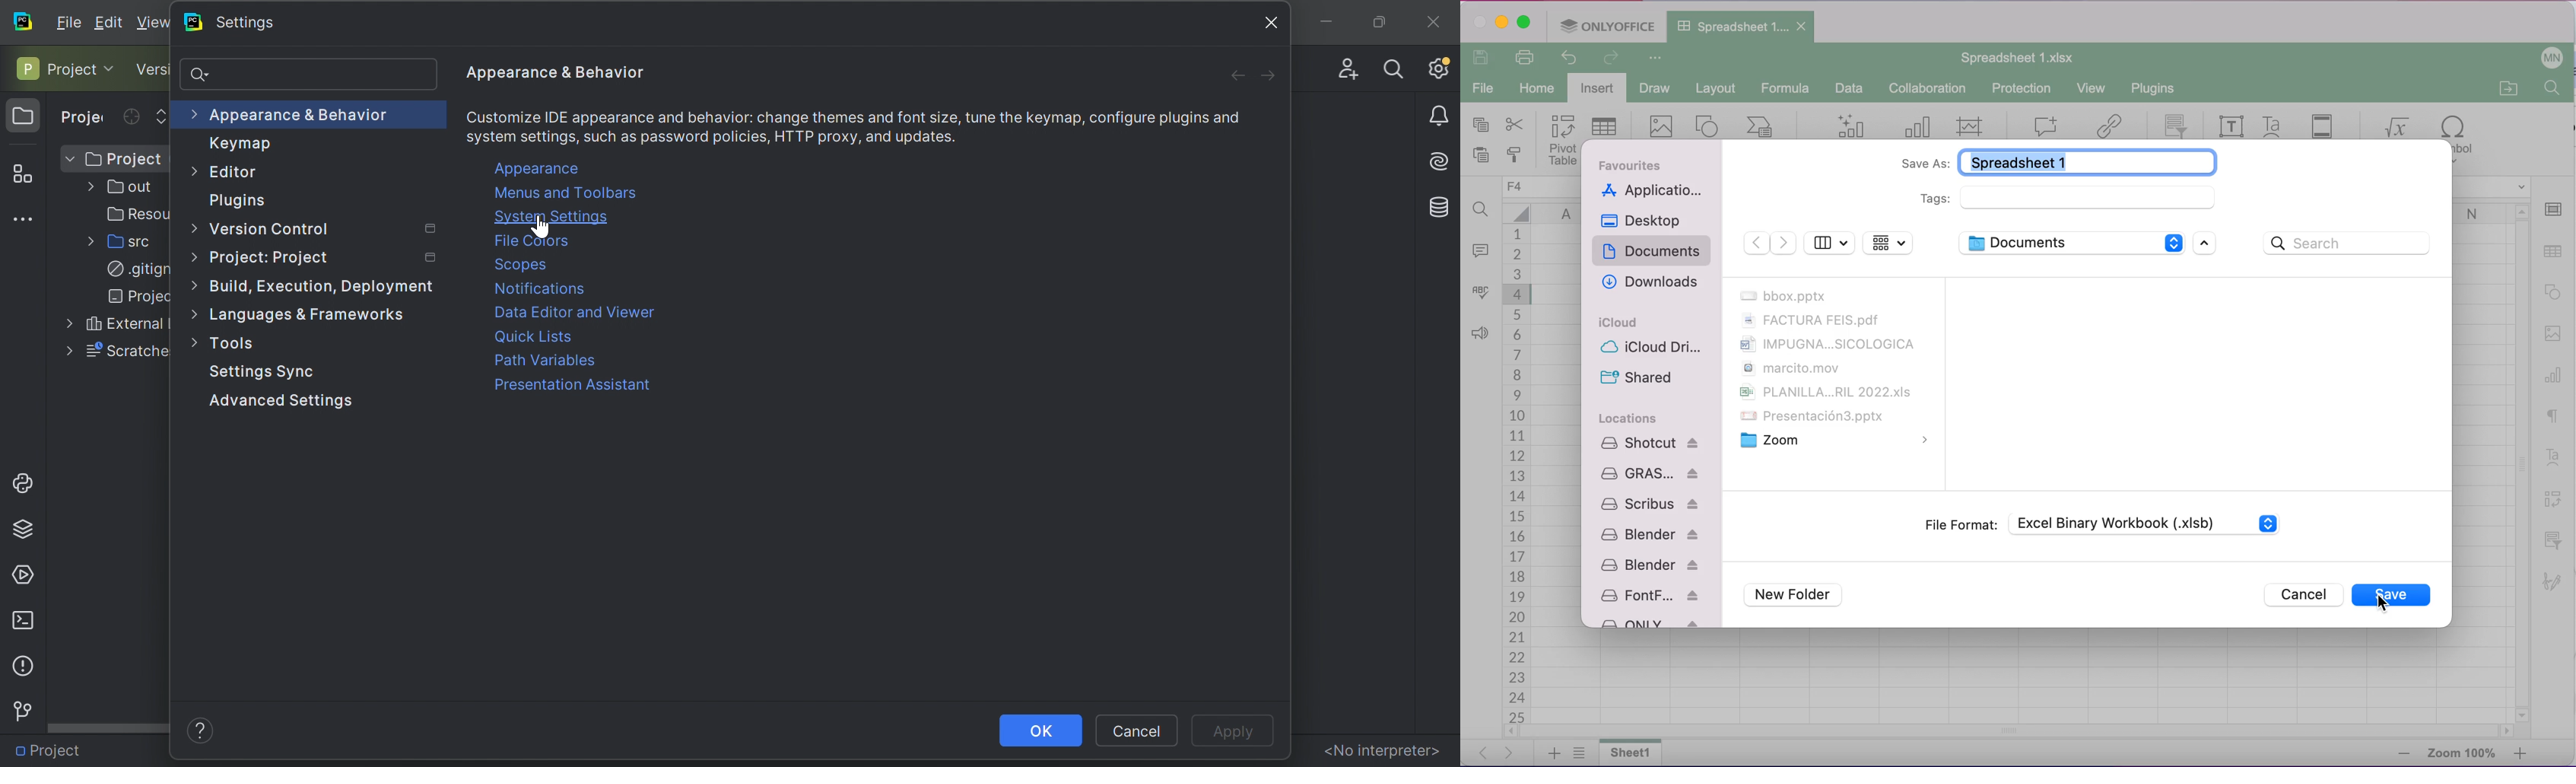 The height and width of the screenshot is (784, 2576). Describe the element at coordinates (1433, 18) in the screenshot. I see `Close` at that location.